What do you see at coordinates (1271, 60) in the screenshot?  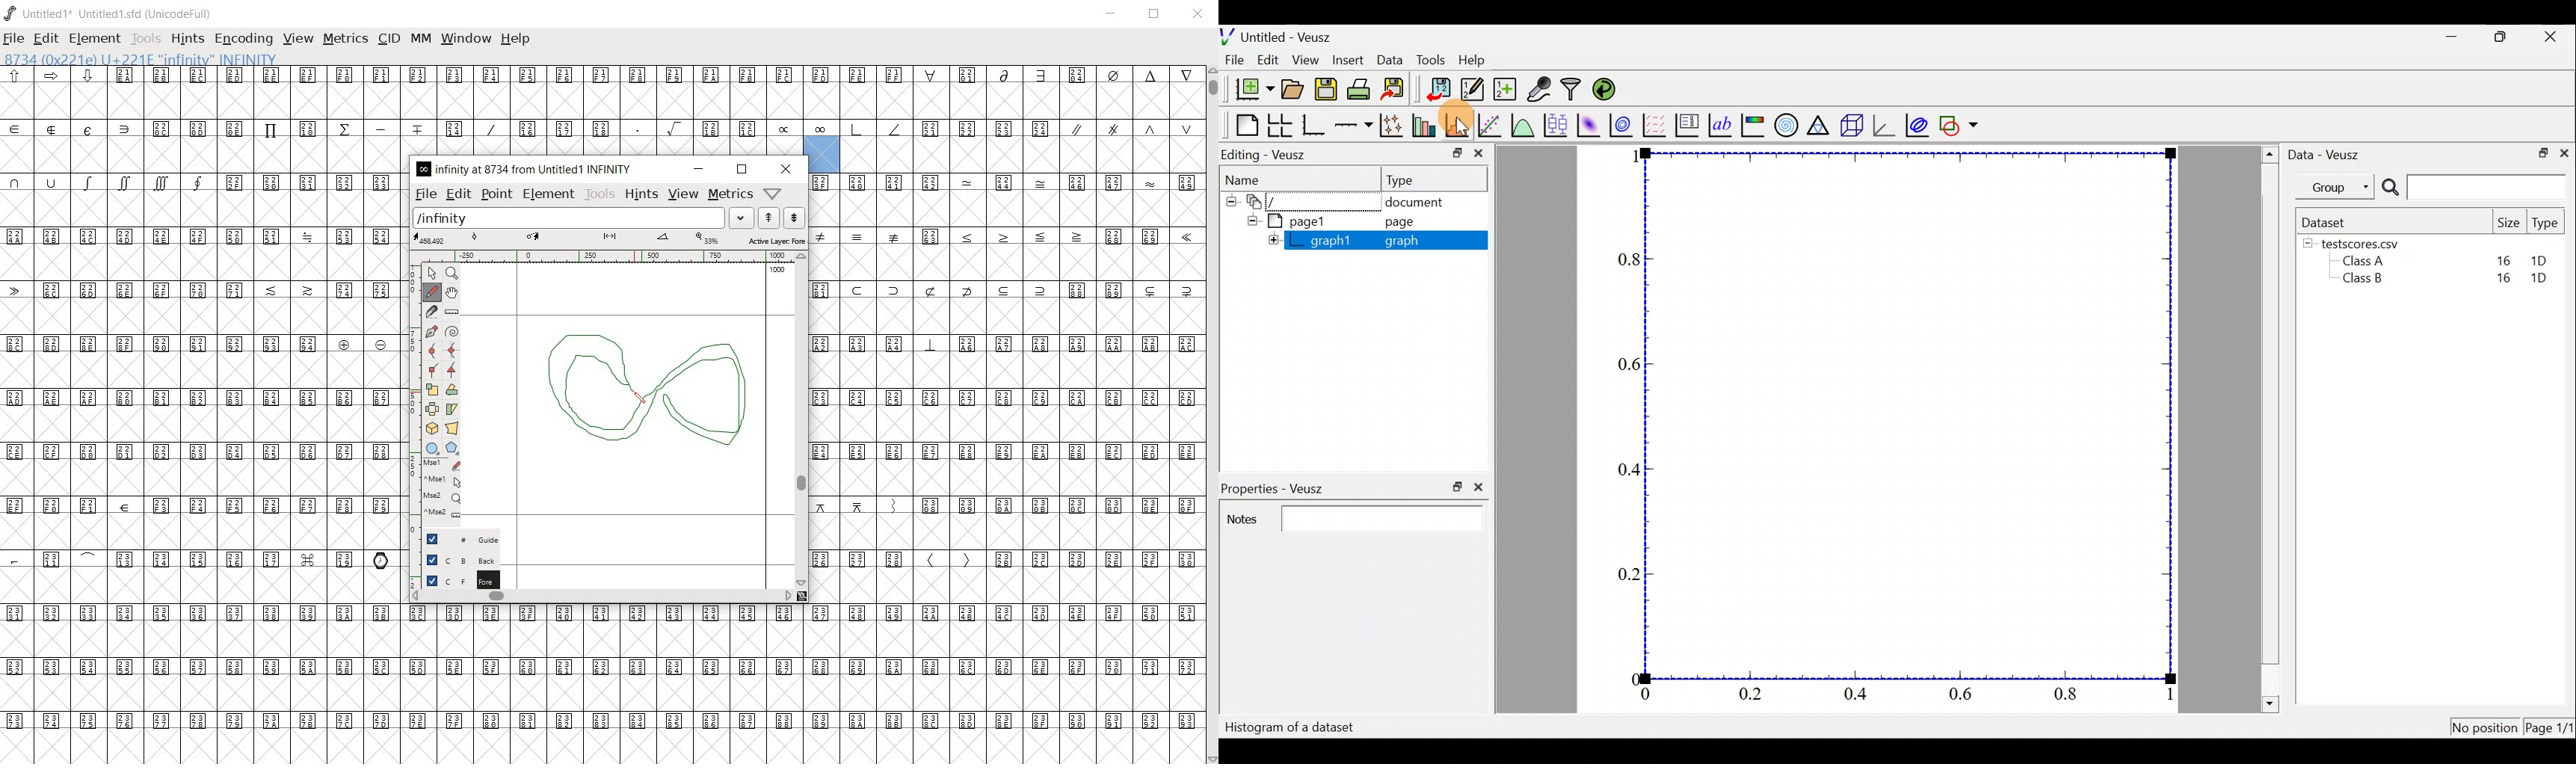 I see `Edit` at bounding box center [1271, 60].